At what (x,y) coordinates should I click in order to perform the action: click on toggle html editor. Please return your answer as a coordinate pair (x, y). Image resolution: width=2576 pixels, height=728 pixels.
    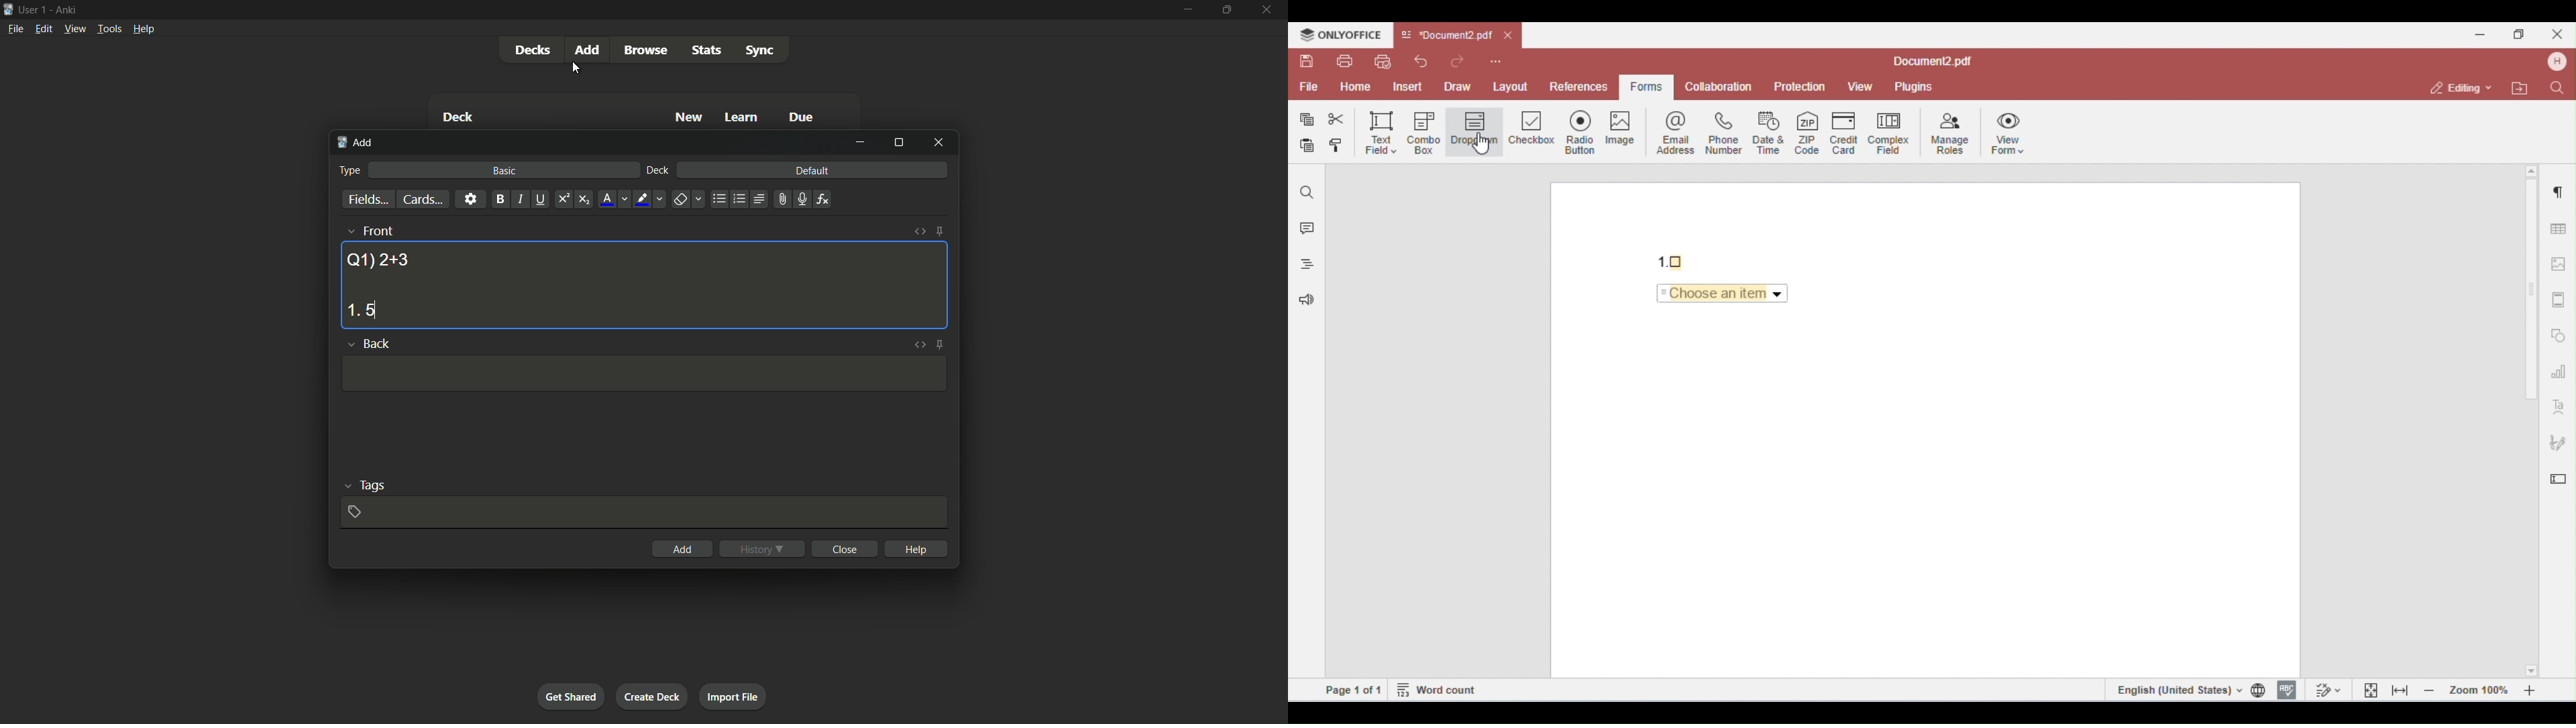
    Looking at the image, I should click on (920, 345).